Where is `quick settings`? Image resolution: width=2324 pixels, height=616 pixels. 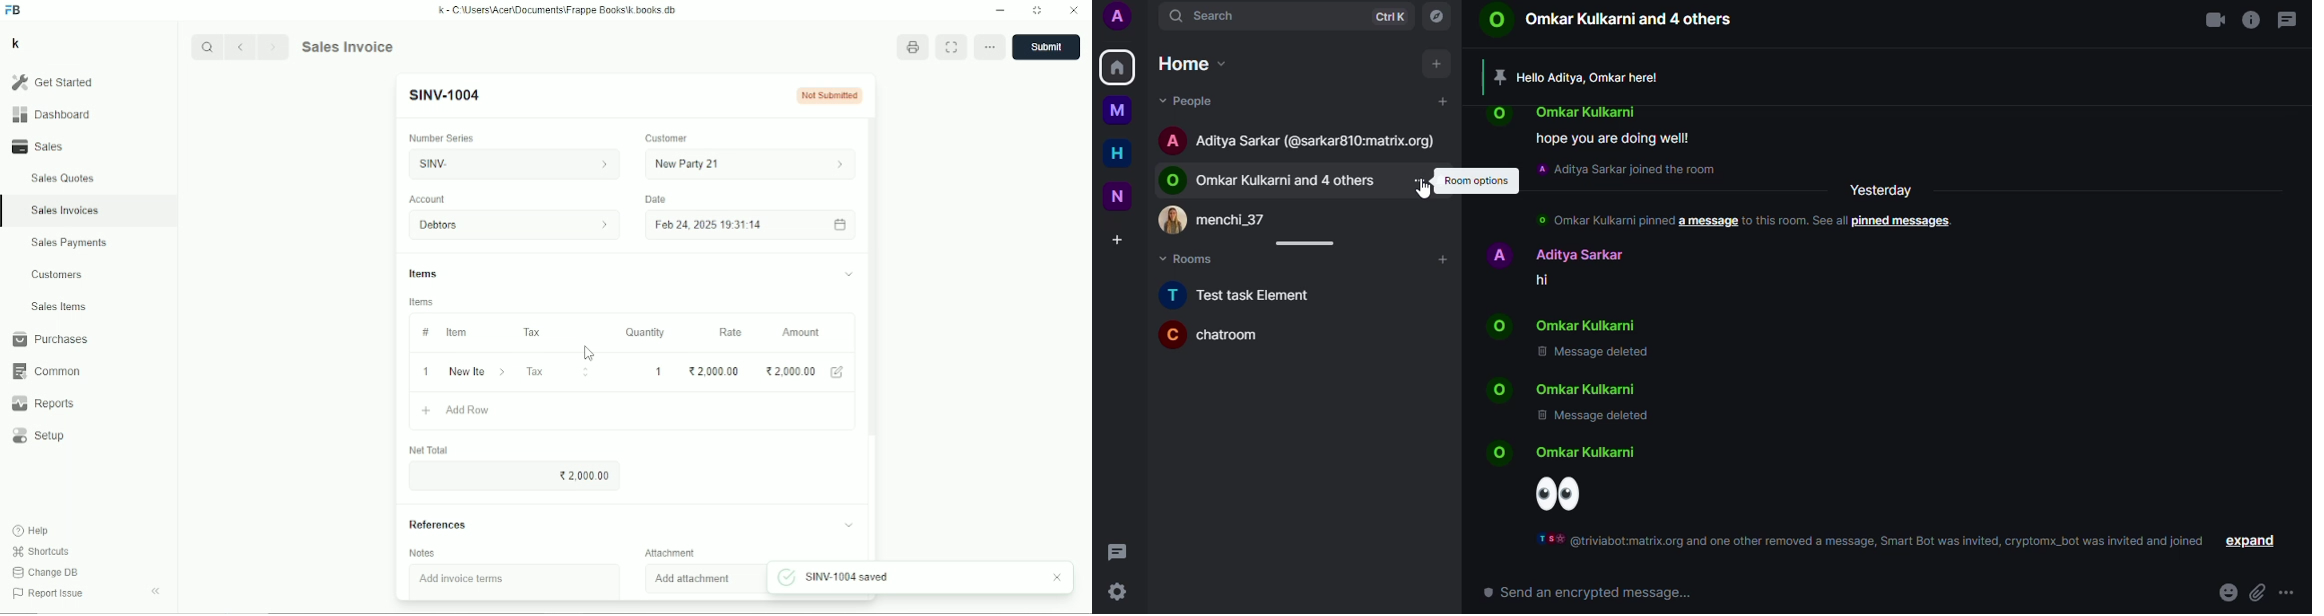 quick settings is located at coordinates (1120, 595).